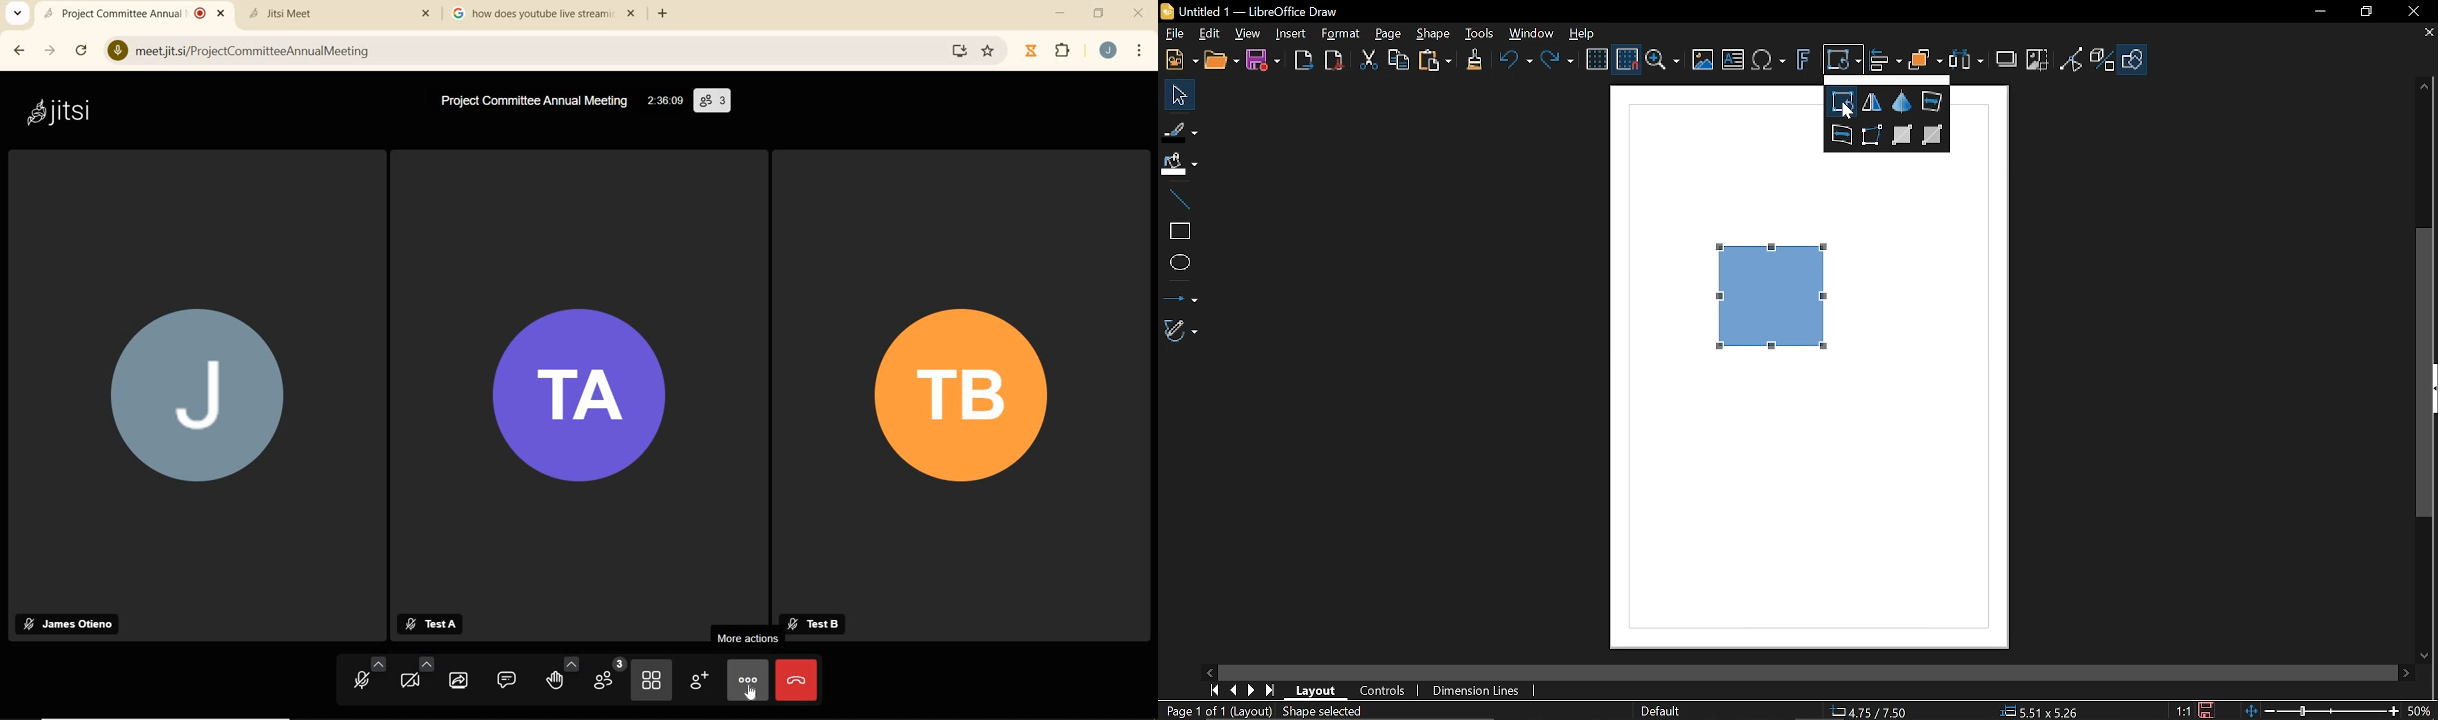 This screenshot has height=728, width=2464. What do you see at coordinates (1208, 35) in the screenshot?
I see `Edit` at bounding box center [1208, 35].